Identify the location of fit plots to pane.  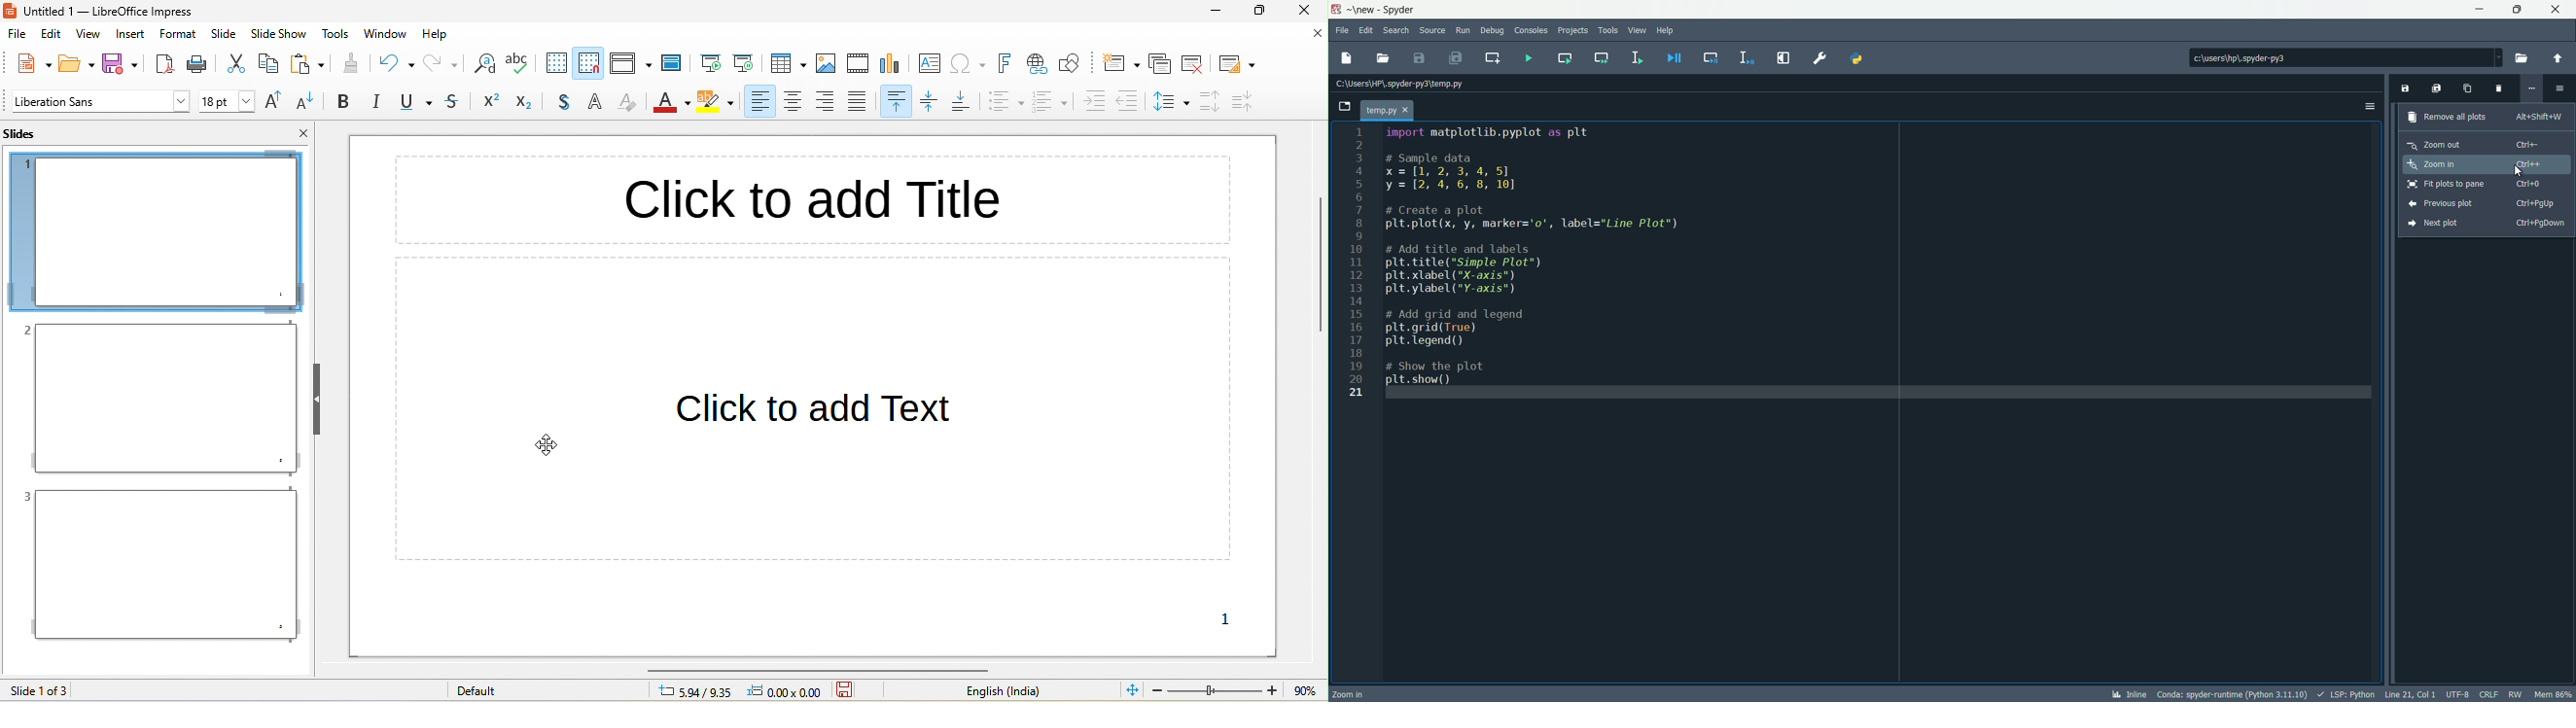
(2476, 185).